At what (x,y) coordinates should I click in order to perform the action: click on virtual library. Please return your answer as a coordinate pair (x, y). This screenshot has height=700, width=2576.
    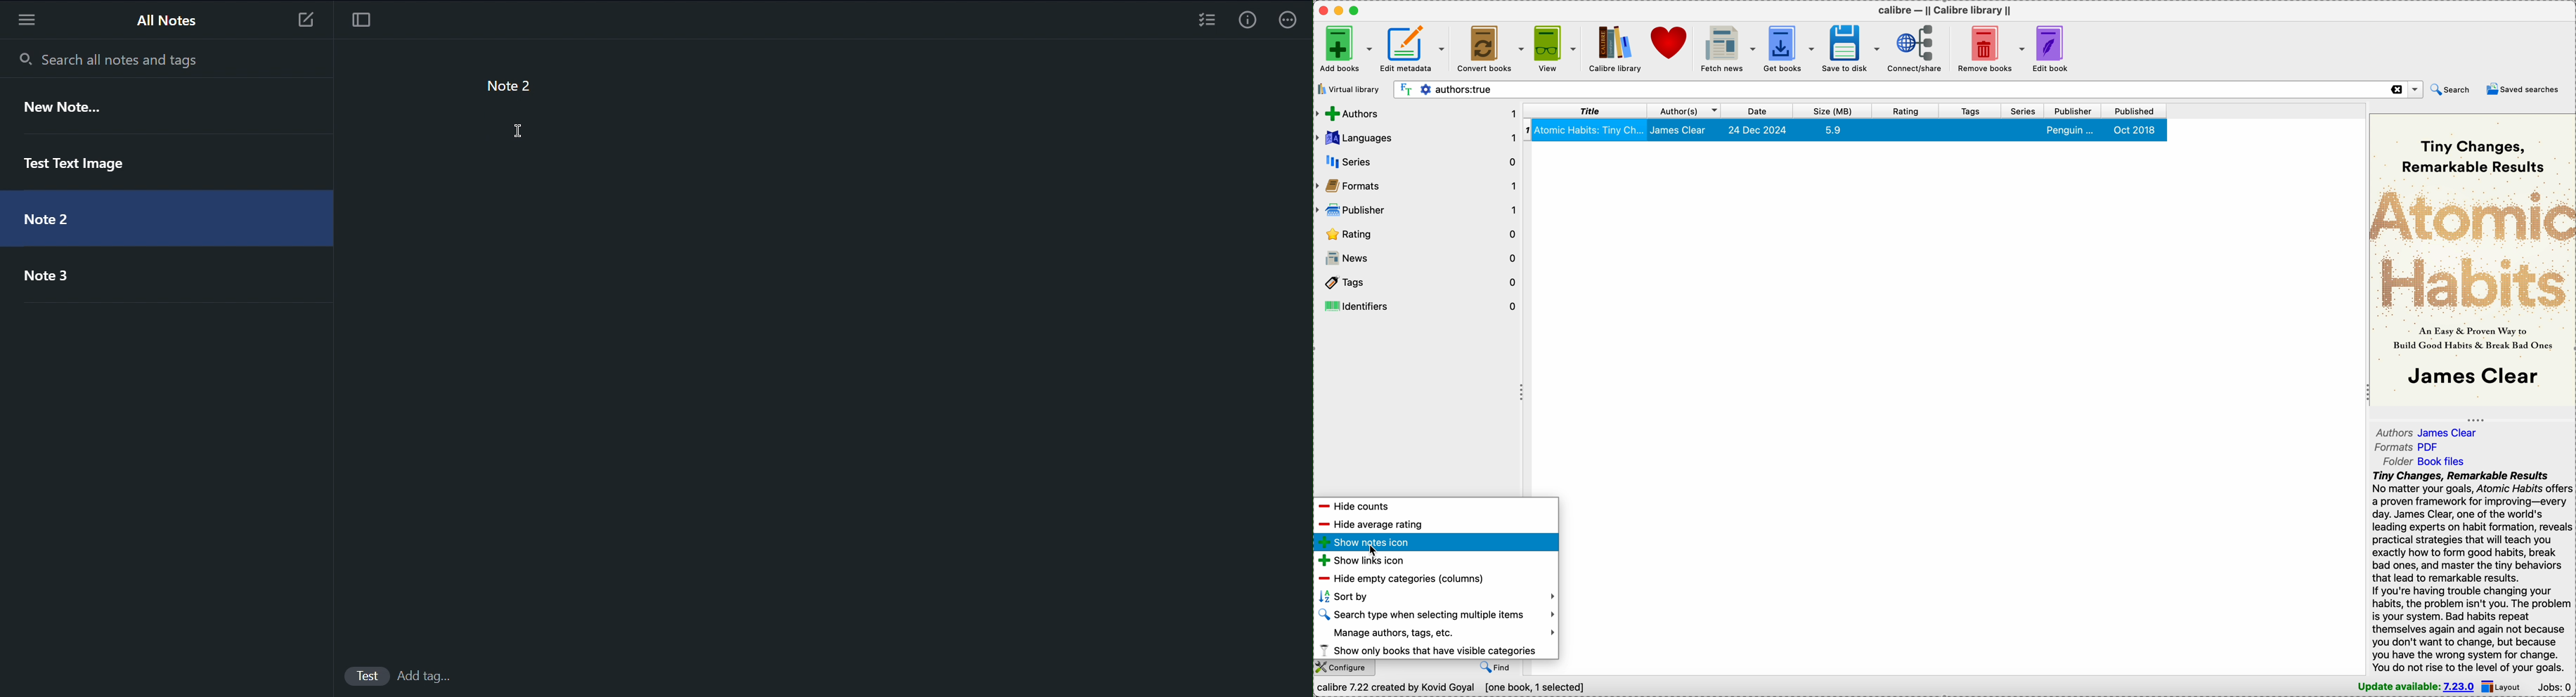
    Looking at the image, I should click on (1348, 88).